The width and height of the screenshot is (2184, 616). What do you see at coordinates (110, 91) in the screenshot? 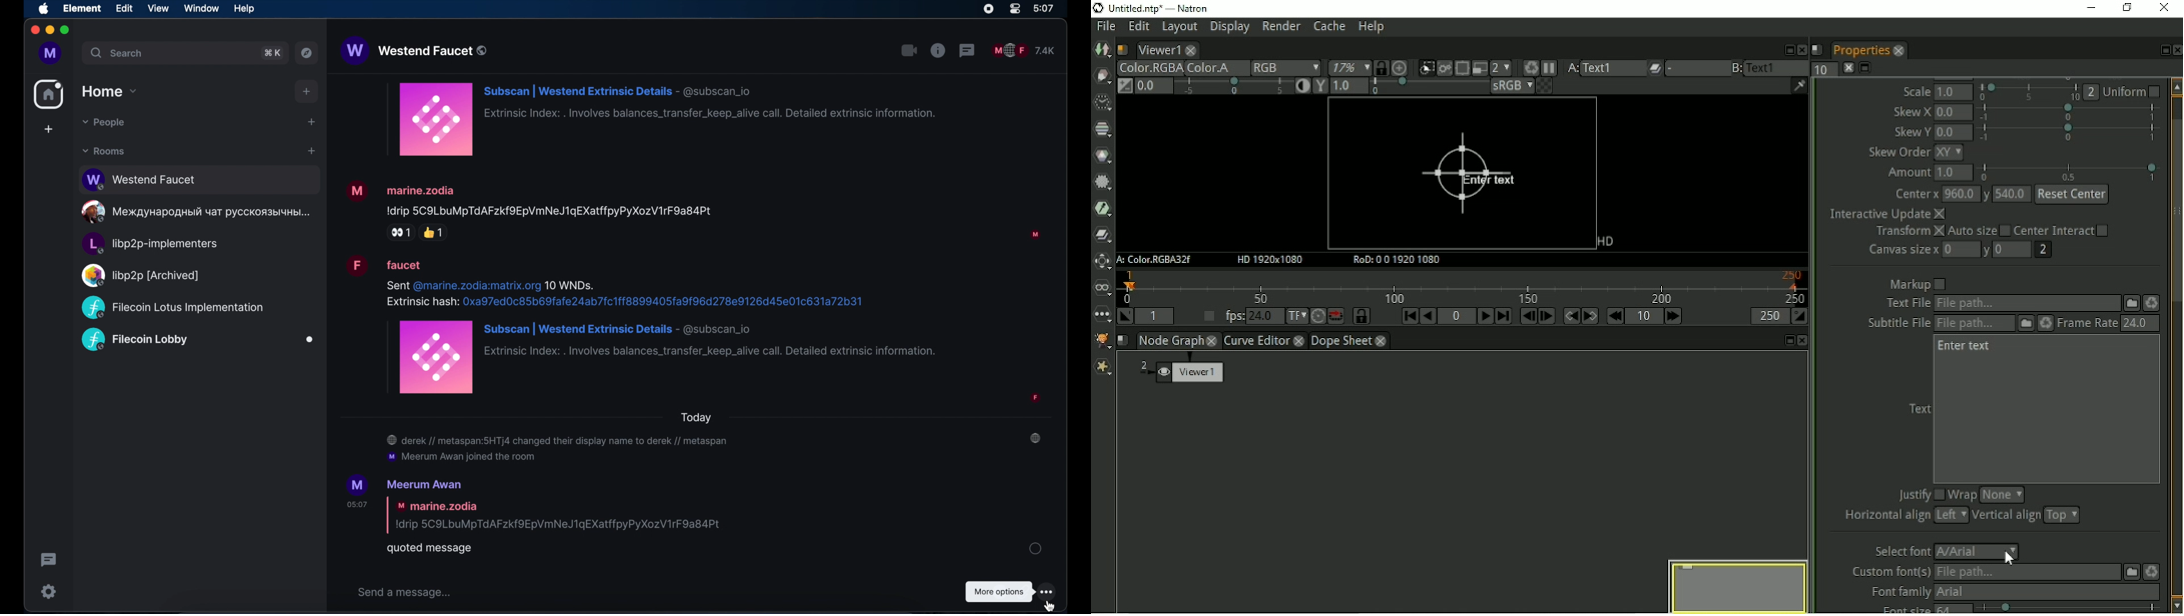
I see `home drop down` at bounding box center [110, 91].